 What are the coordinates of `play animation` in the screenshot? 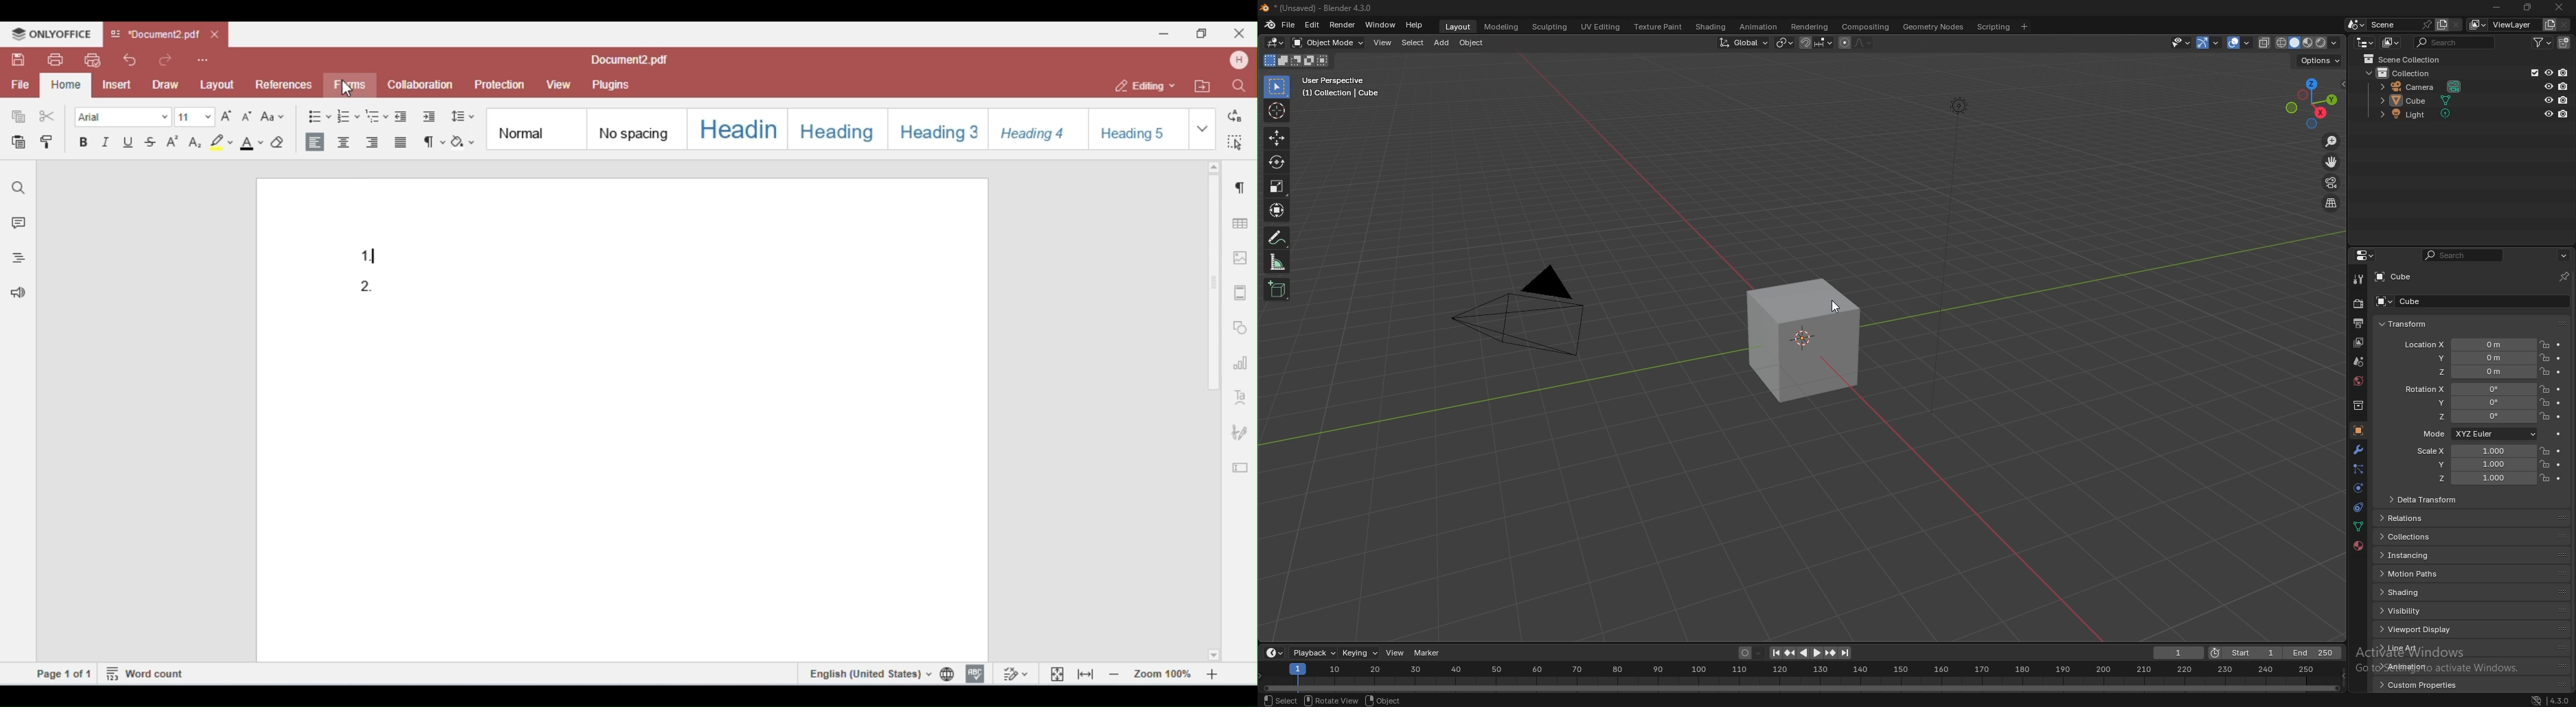 It's located at (1810, 652).